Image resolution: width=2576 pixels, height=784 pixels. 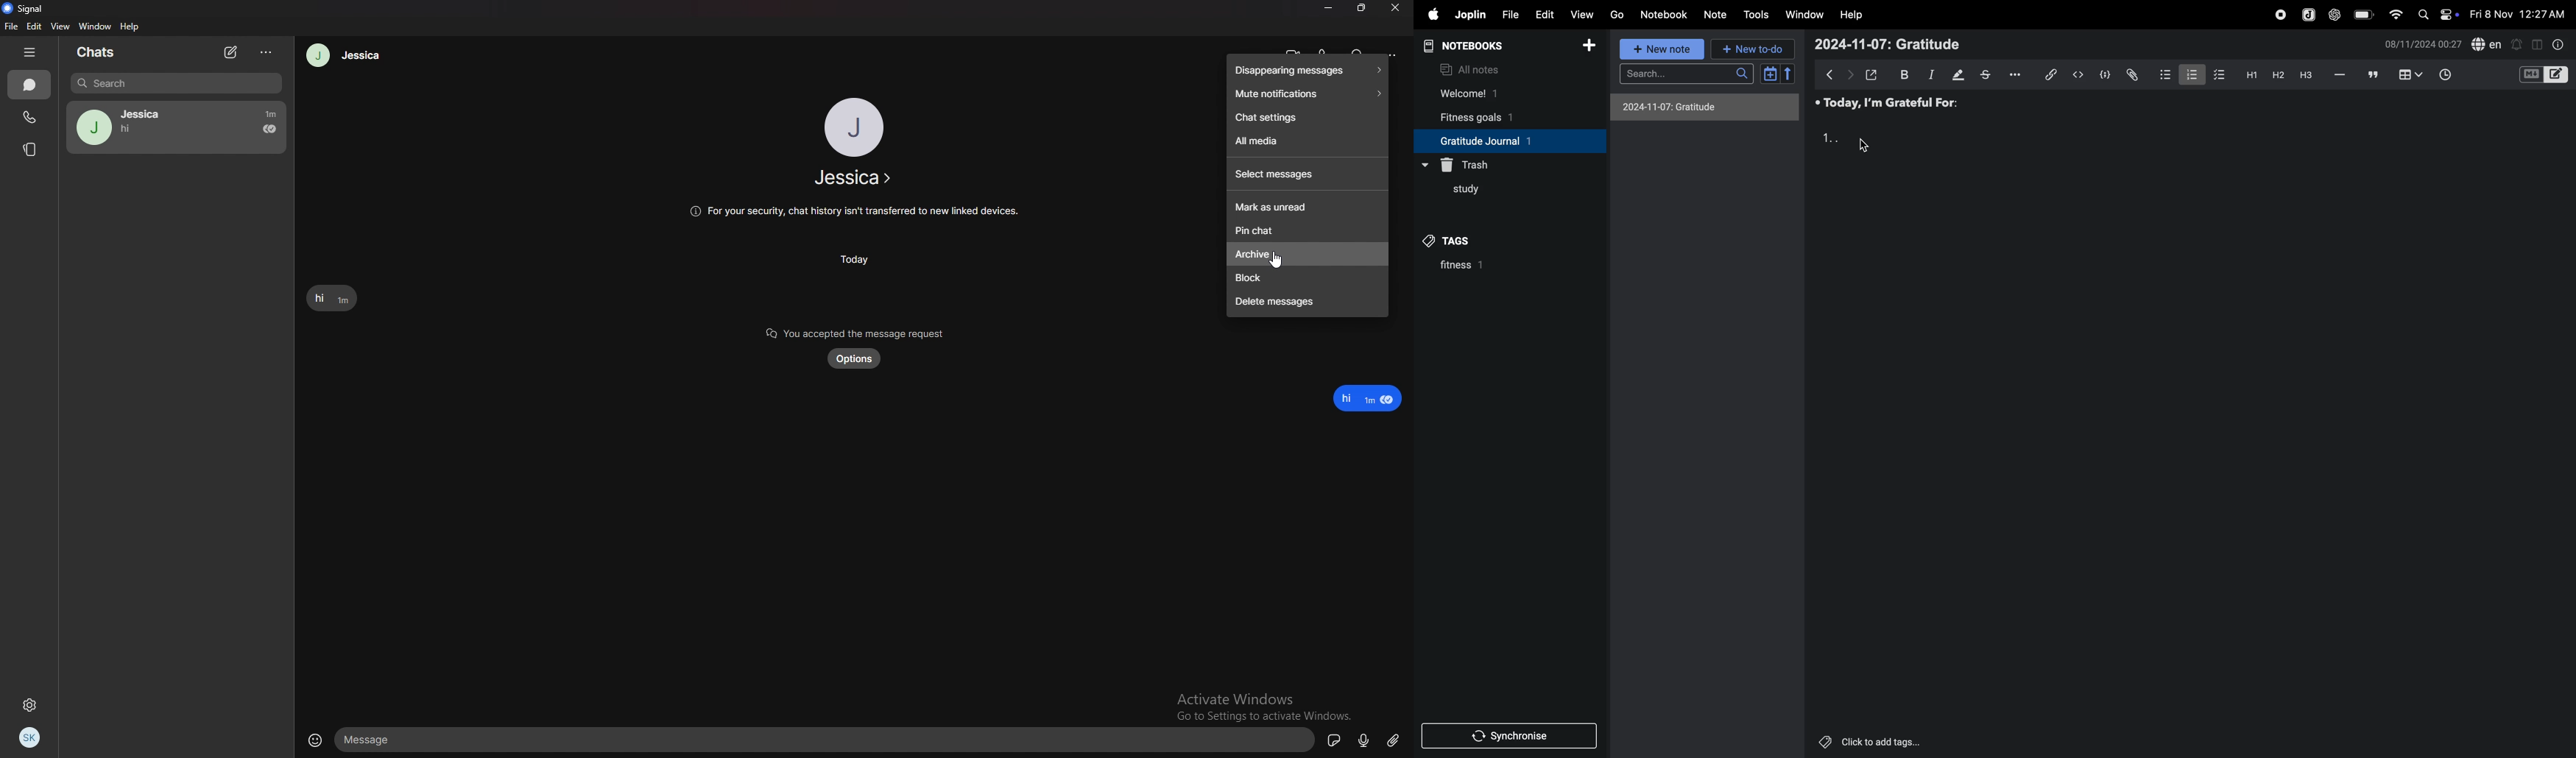 I want to click on 2024-11-07: Gratitude, so click(x=1887, y=42).